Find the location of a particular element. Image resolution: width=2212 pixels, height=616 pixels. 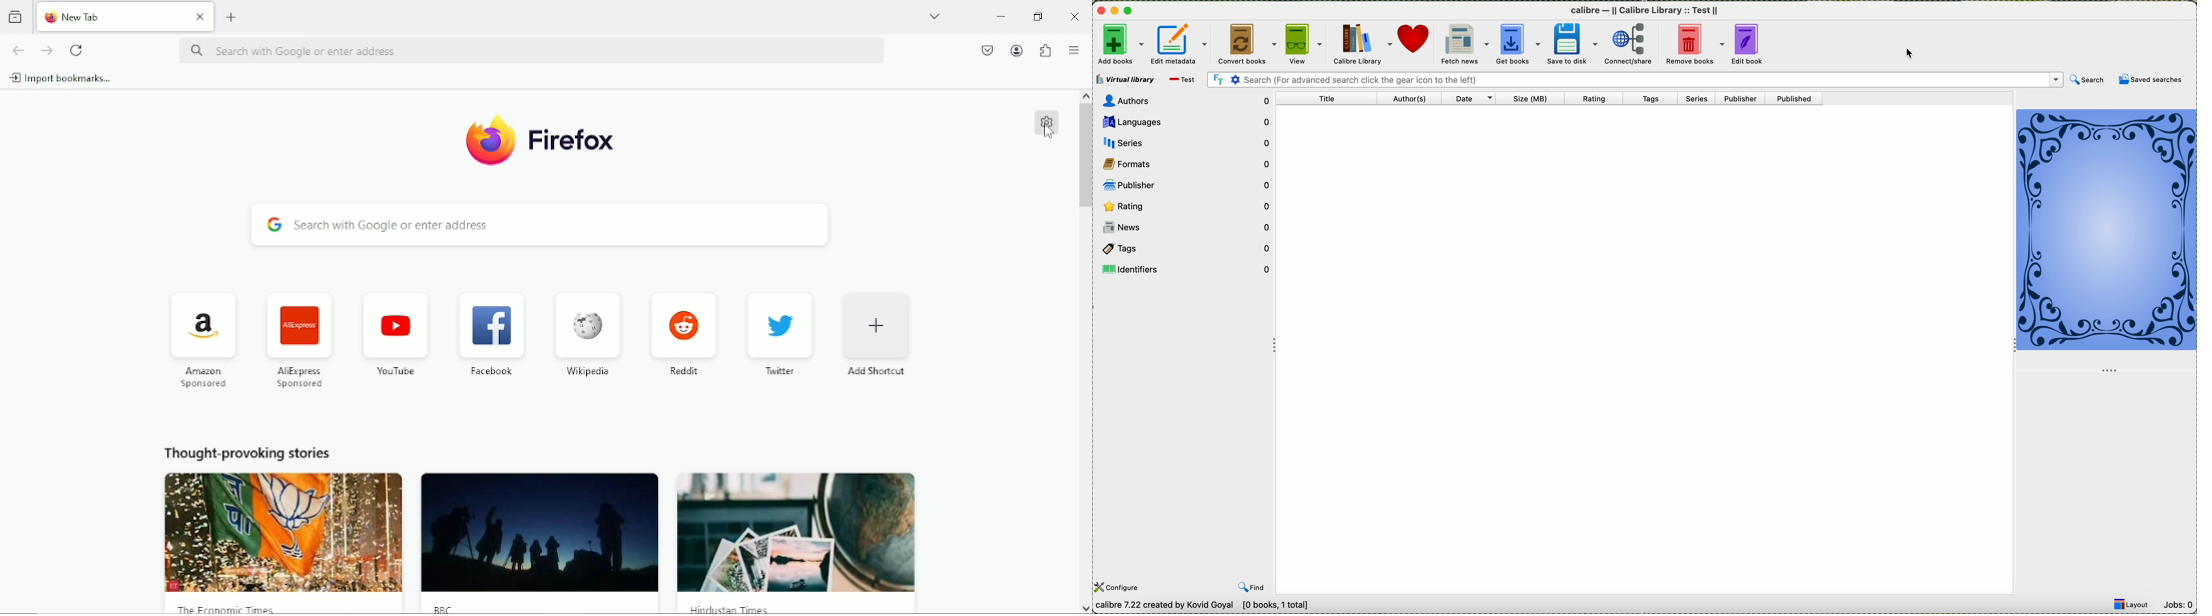

donate is located at coordinates (1417, 44).